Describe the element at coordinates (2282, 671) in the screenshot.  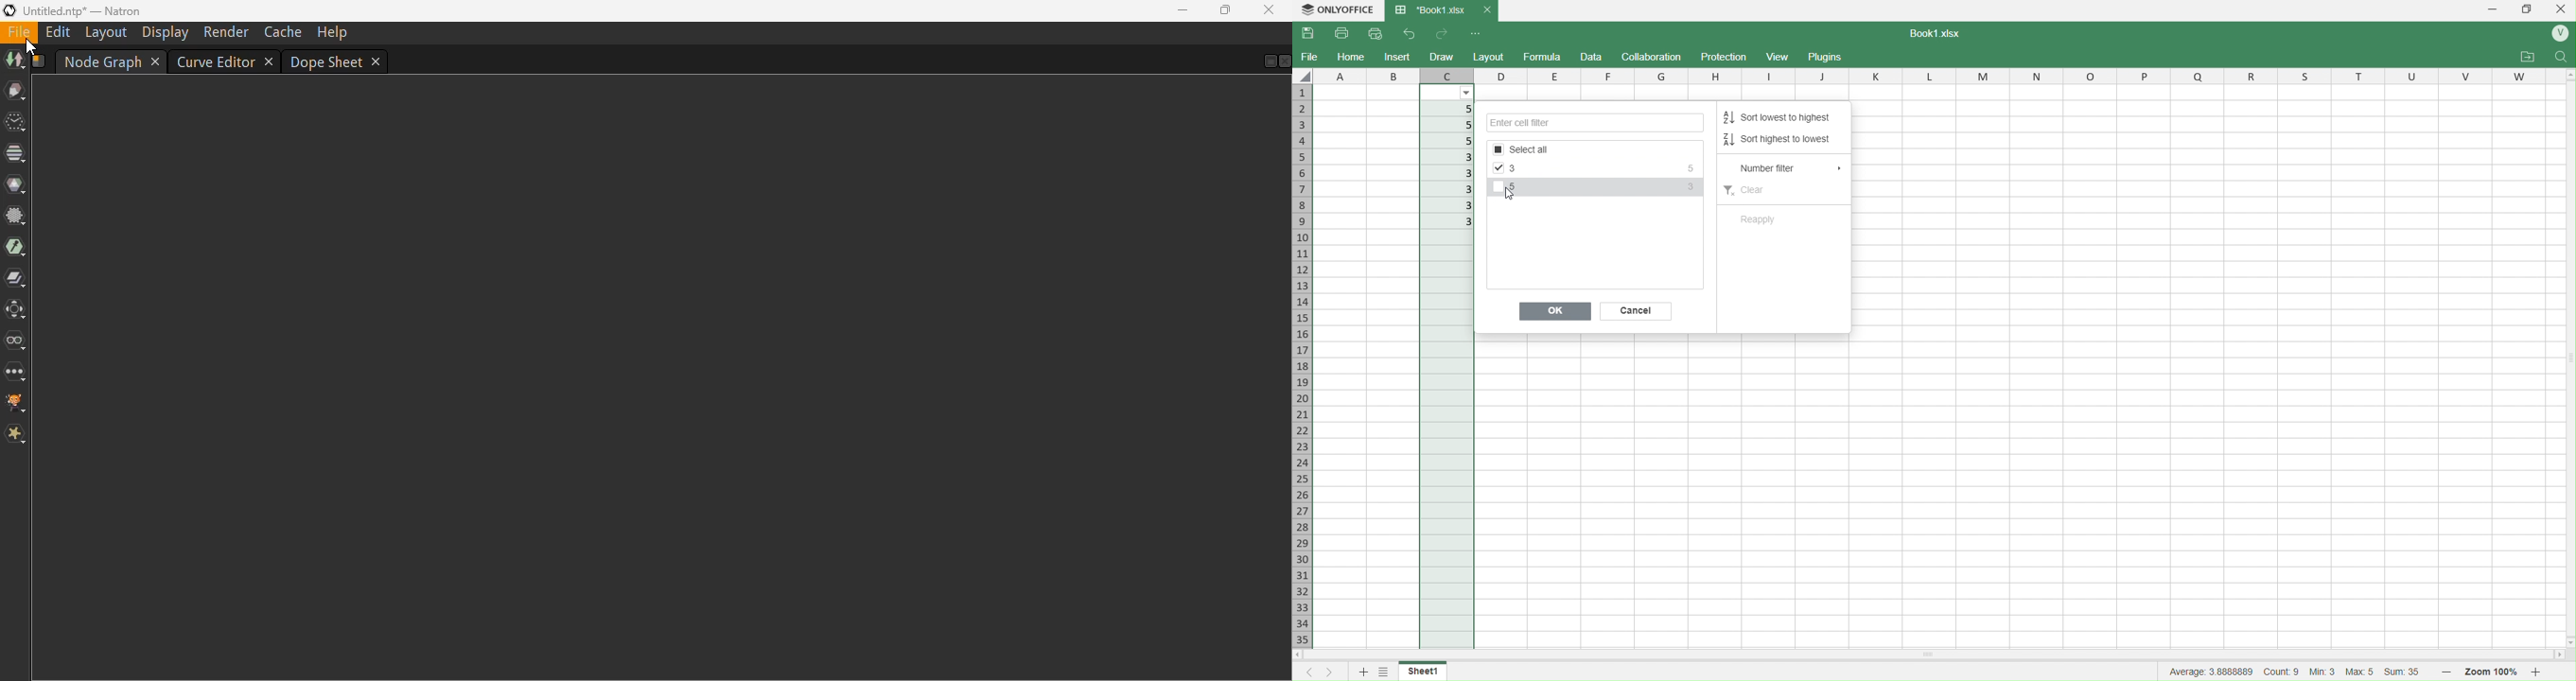
I see `cout` at that location.